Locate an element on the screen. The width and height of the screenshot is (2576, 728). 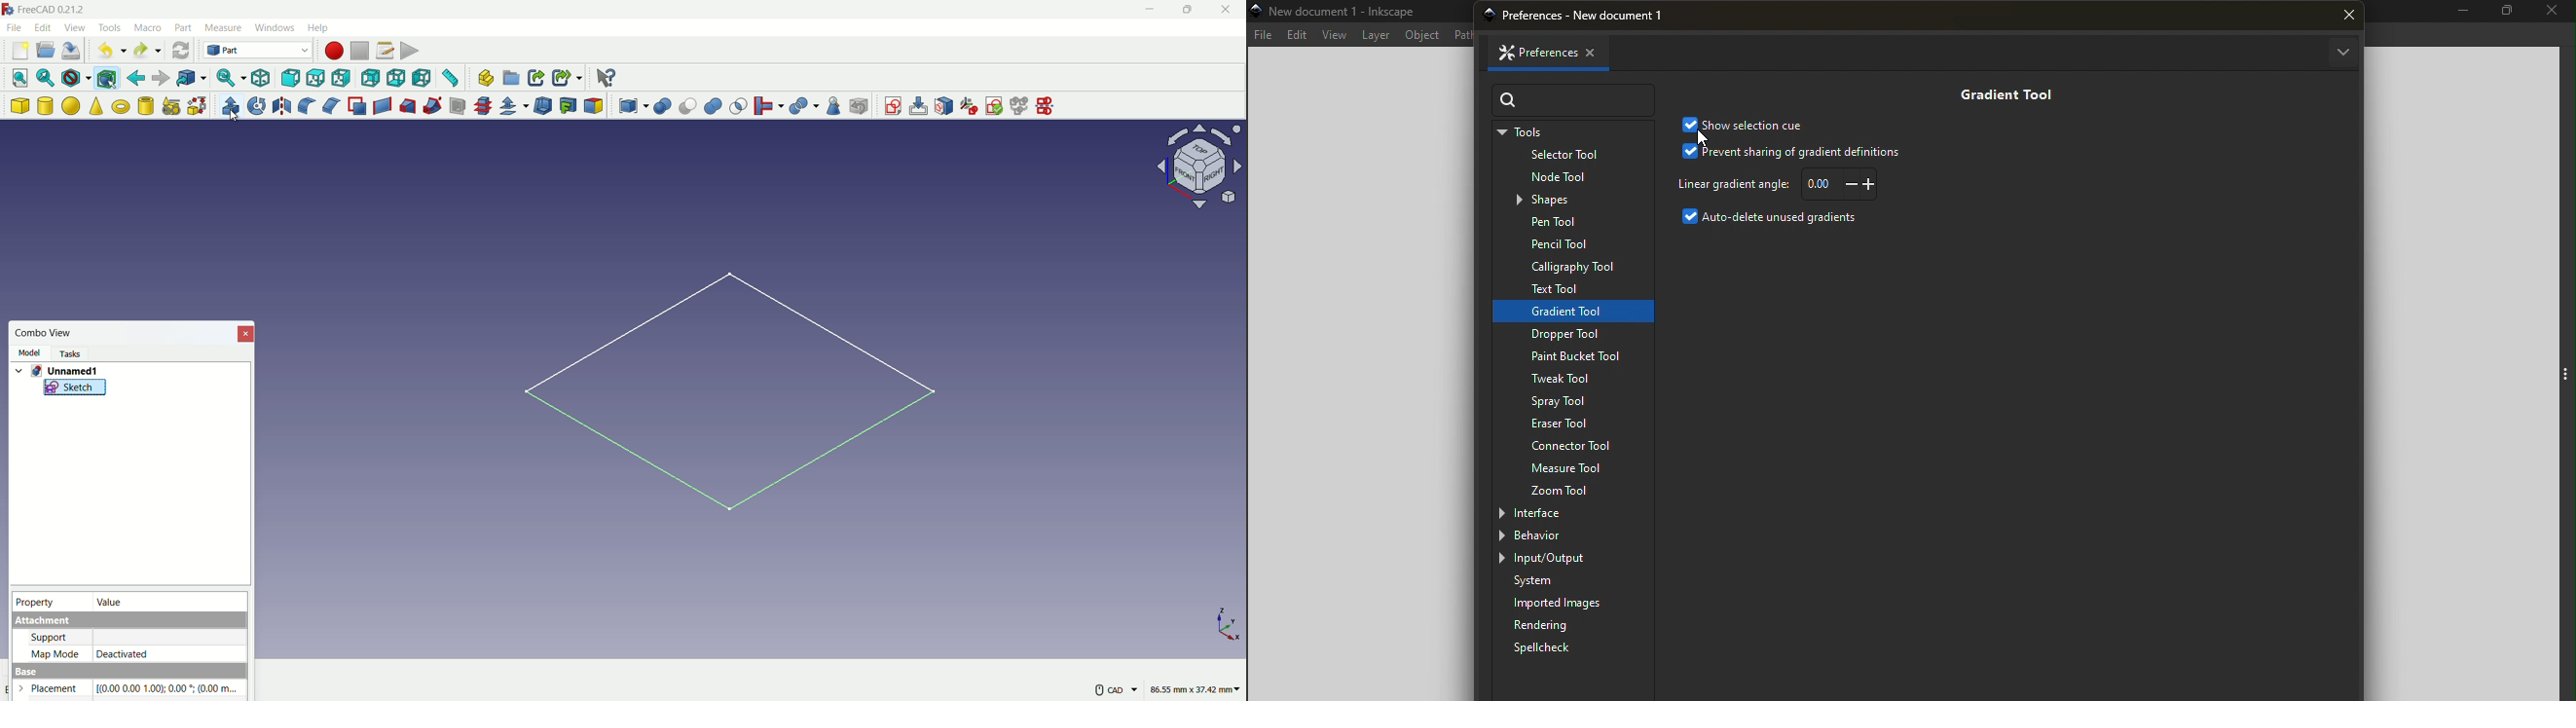
validate sketch is located at coordinates (994, 106).